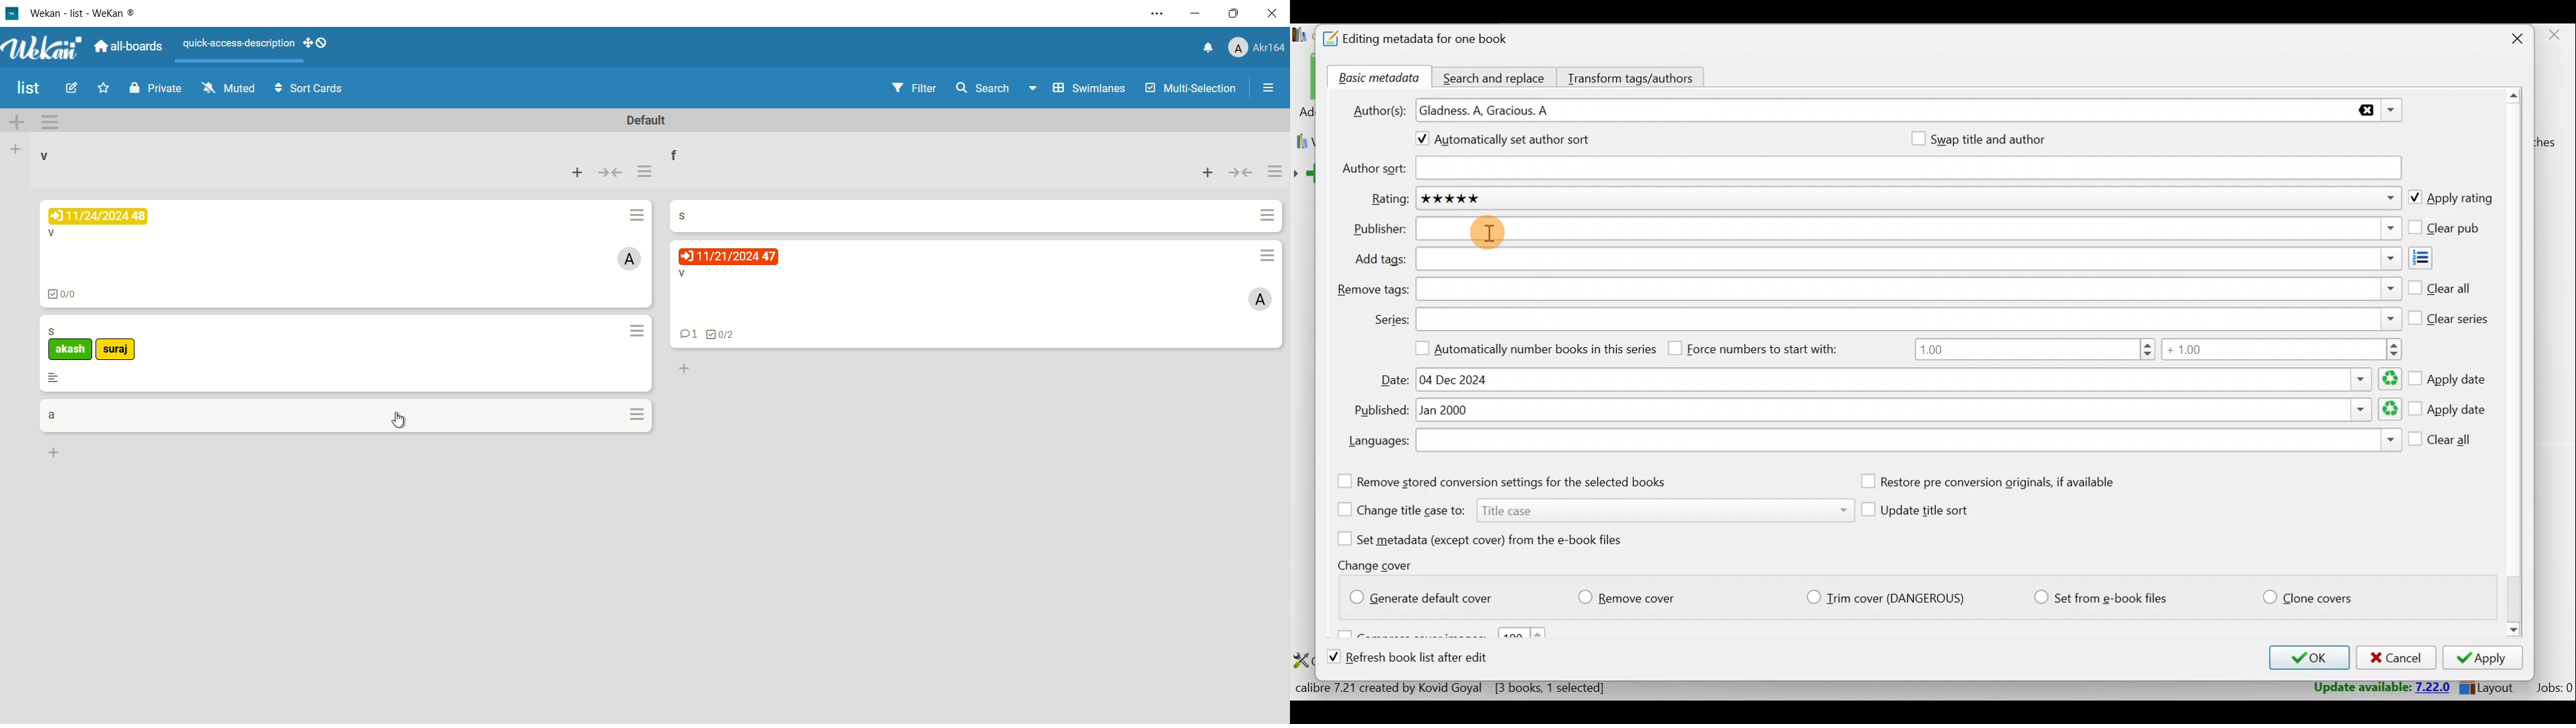 The width and height of the screenshot is (2576, 728). What do you see at coordinates (2450, 316) in the screenshot?
I see `Clear series` at bounding box center [2450, 316].